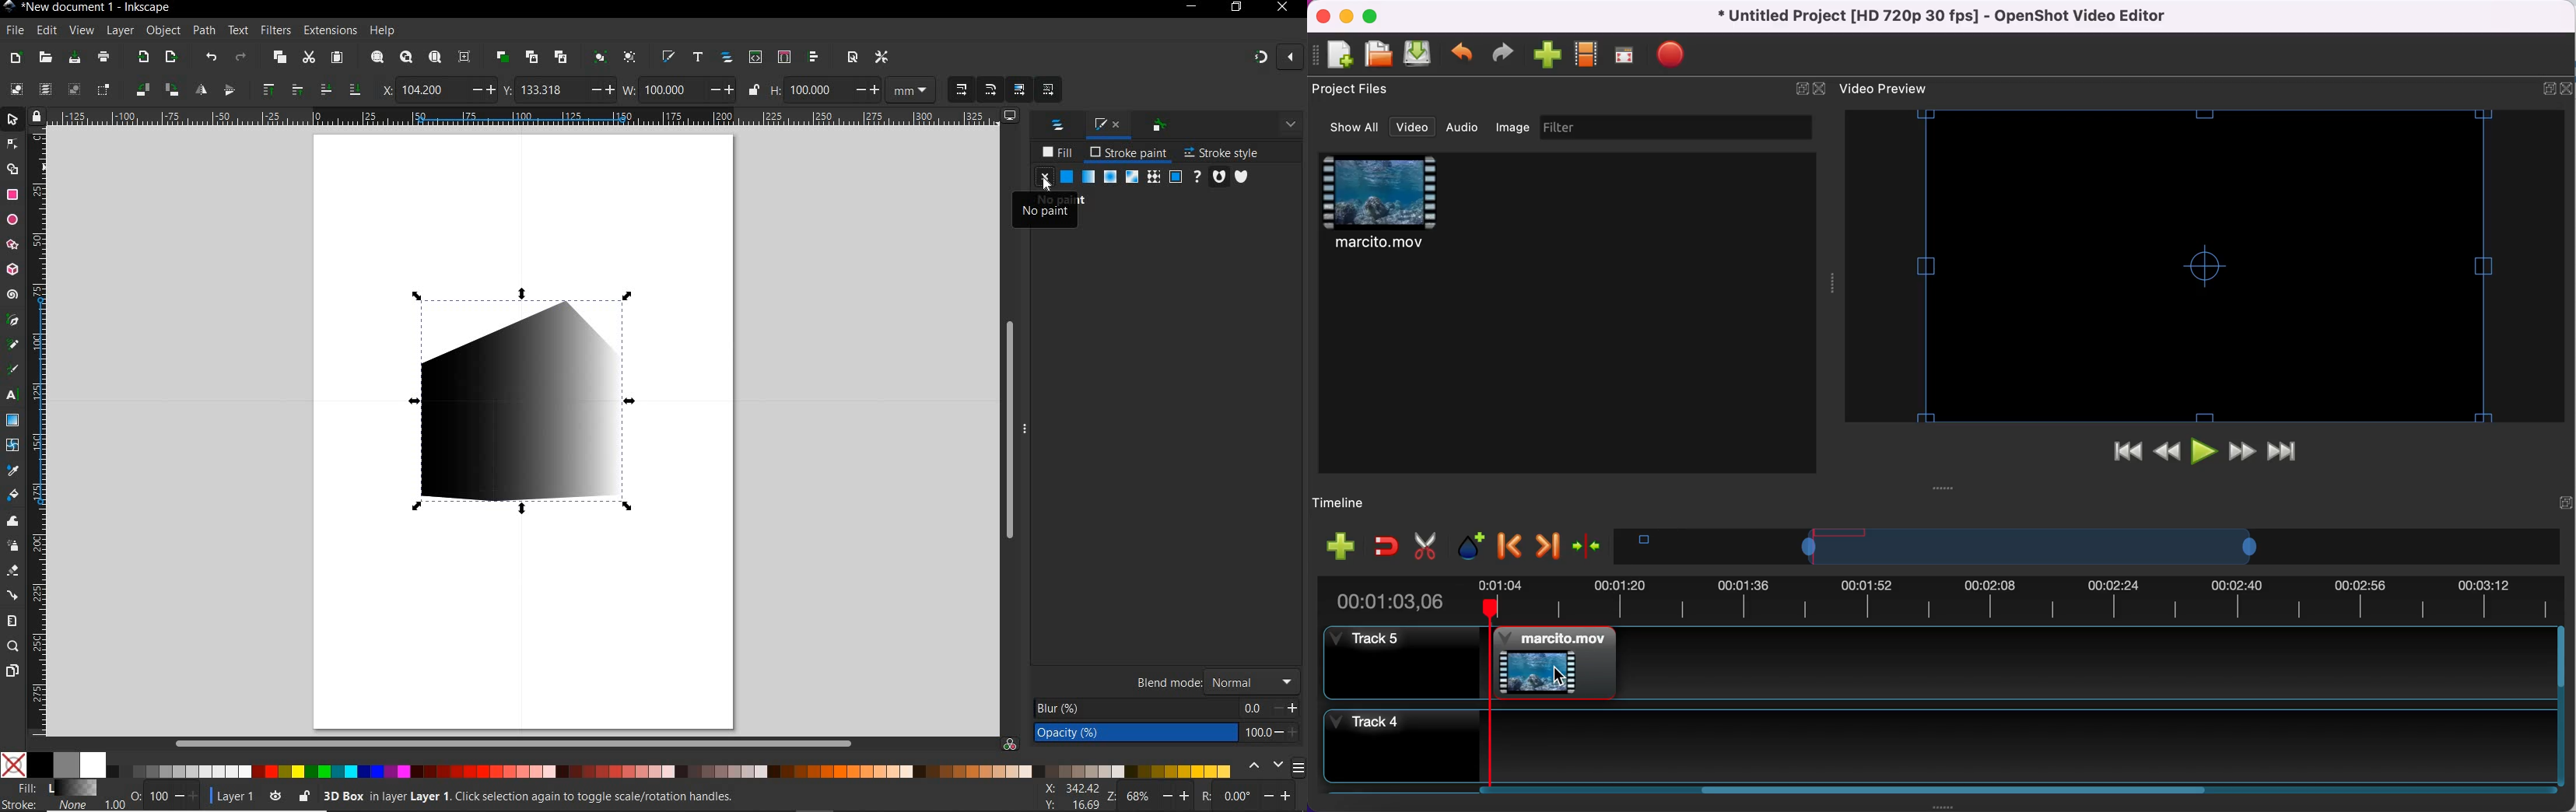 This screenshot has height=812, width=2576. What do you see at coordinates (245, 56) in the screenshot?
I see `REDO` at bounding box center [245, 56].